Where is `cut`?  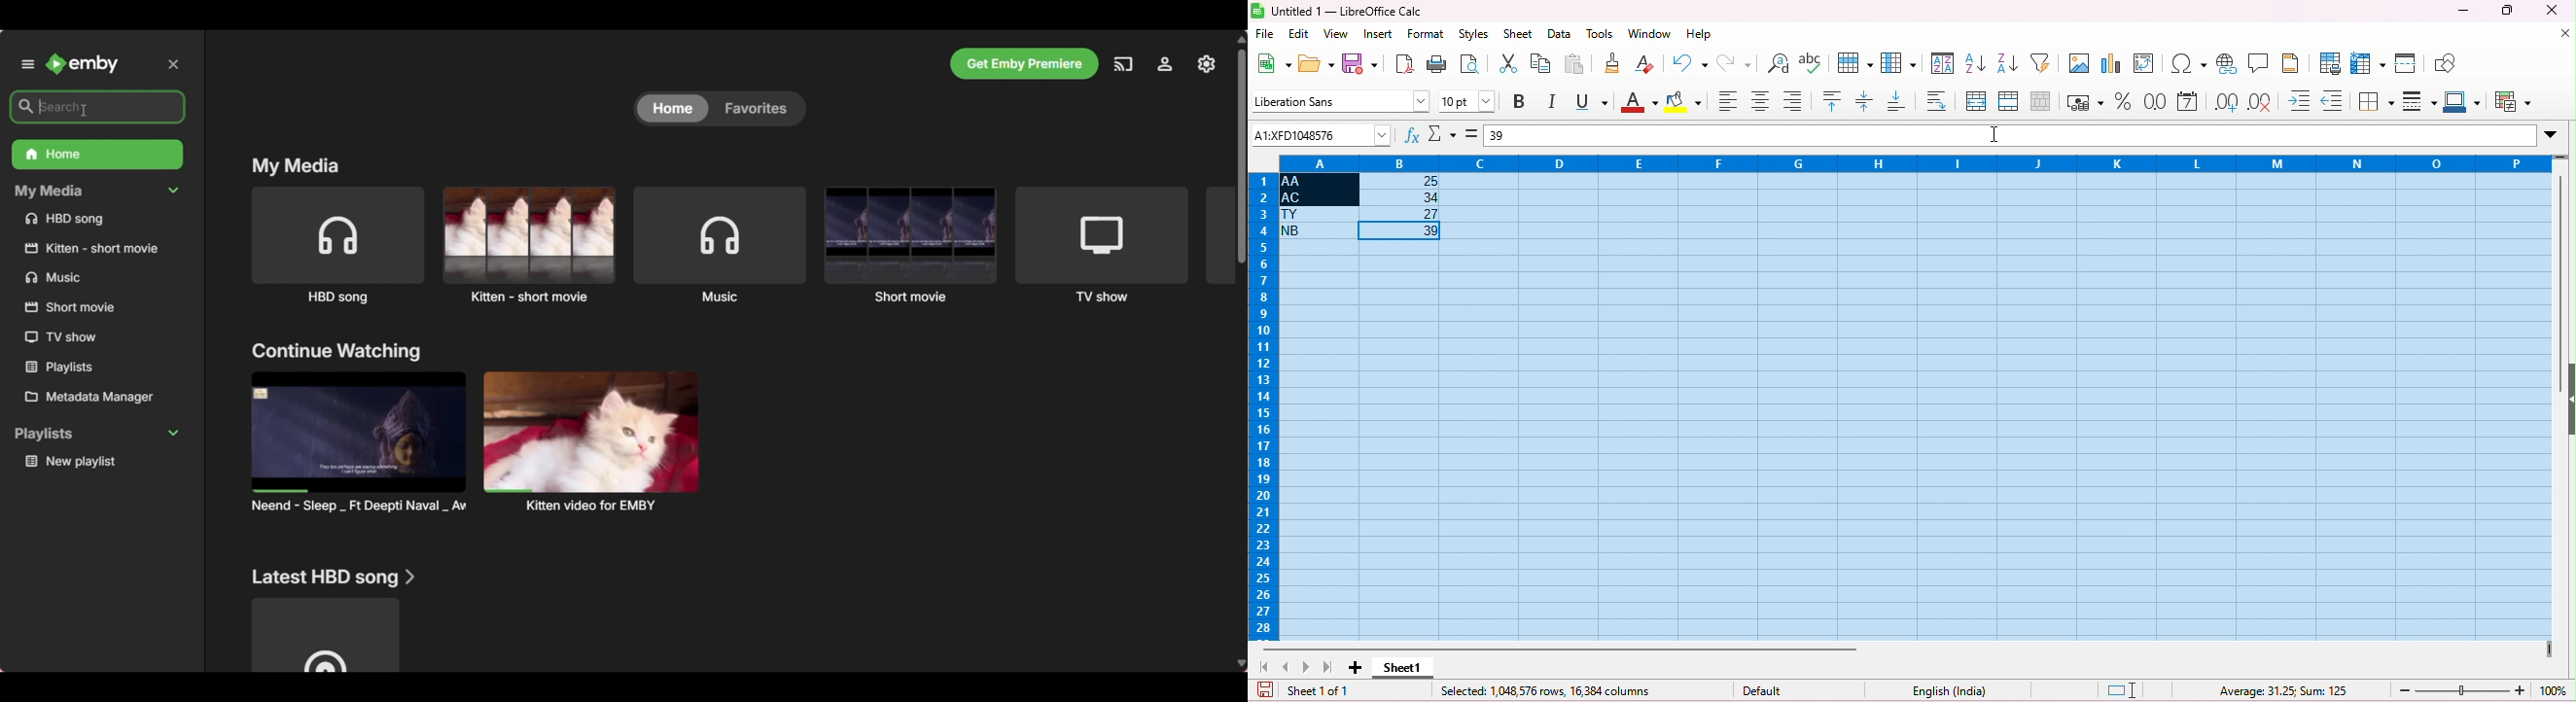 cut is located at coordinates (1510, 62).